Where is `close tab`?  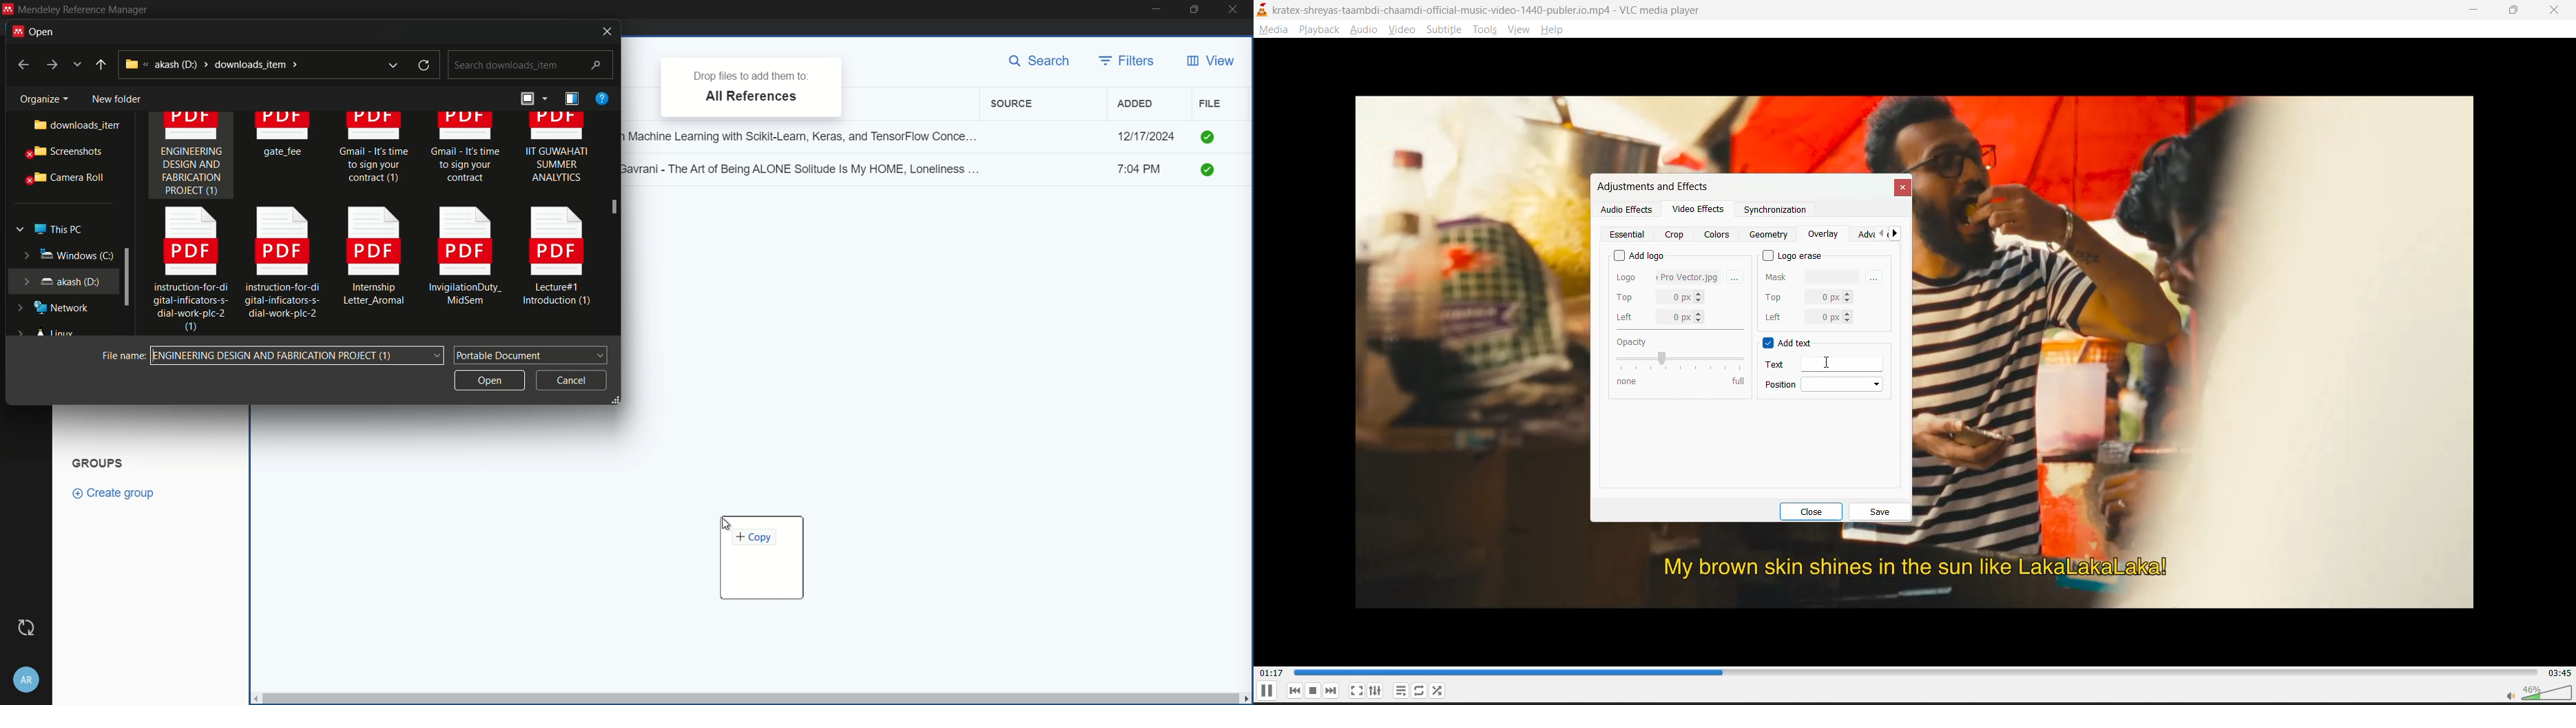
close tab is located at coordinates (1901, 188).